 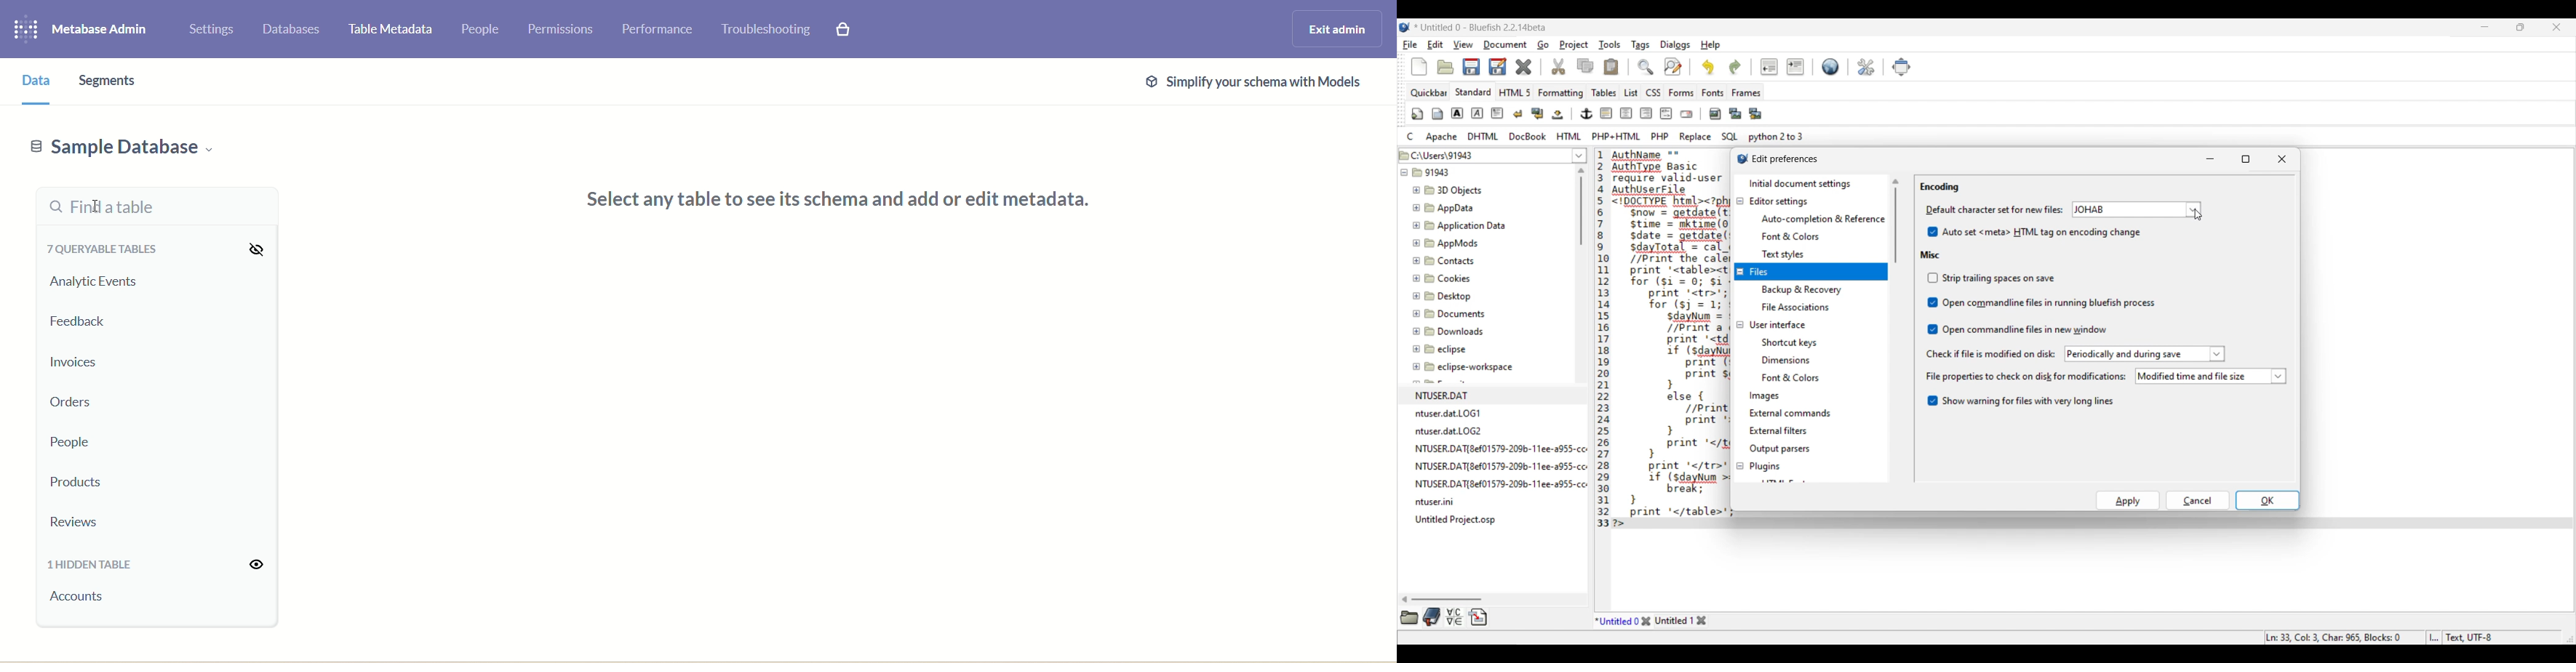 I want to click on Images, so click(x=1765, y=396).